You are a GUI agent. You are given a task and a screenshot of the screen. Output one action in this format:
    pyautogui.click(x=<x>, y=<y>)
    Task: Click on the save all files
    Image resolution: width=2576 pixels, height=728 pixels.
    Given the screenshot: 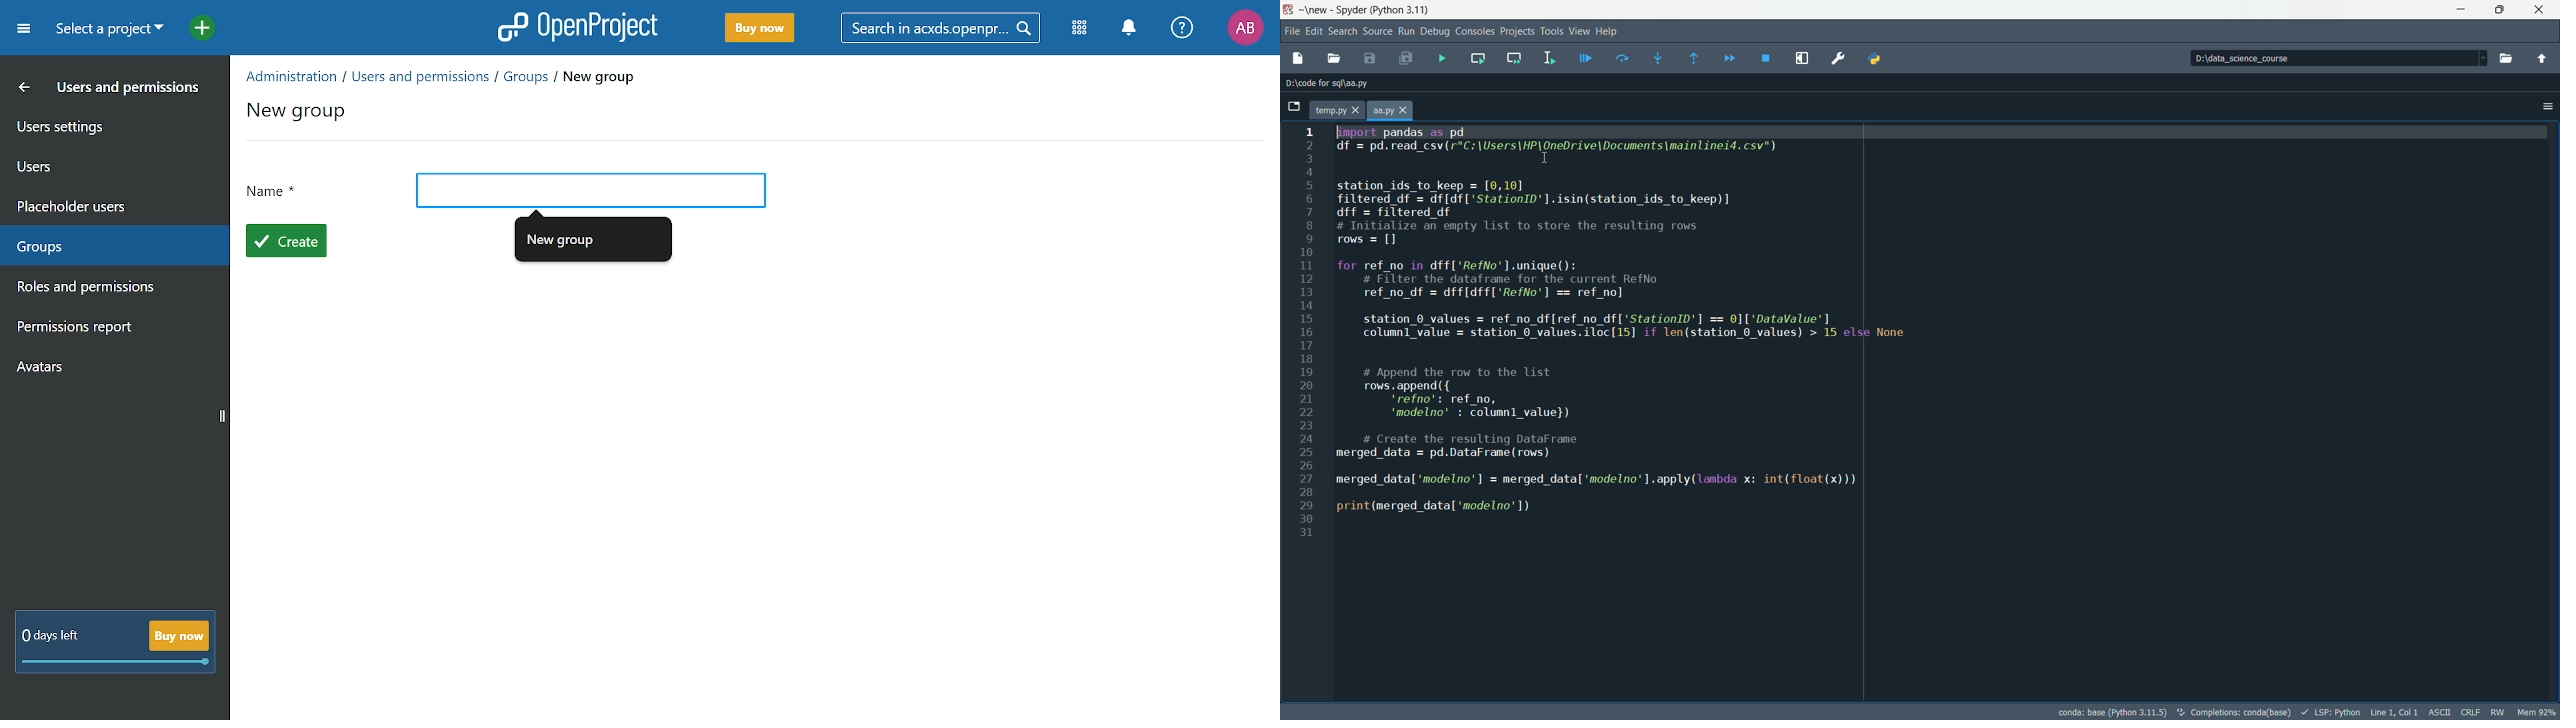 What is the action you would take?
    pyautogui.click(x=1409, y=56)
    